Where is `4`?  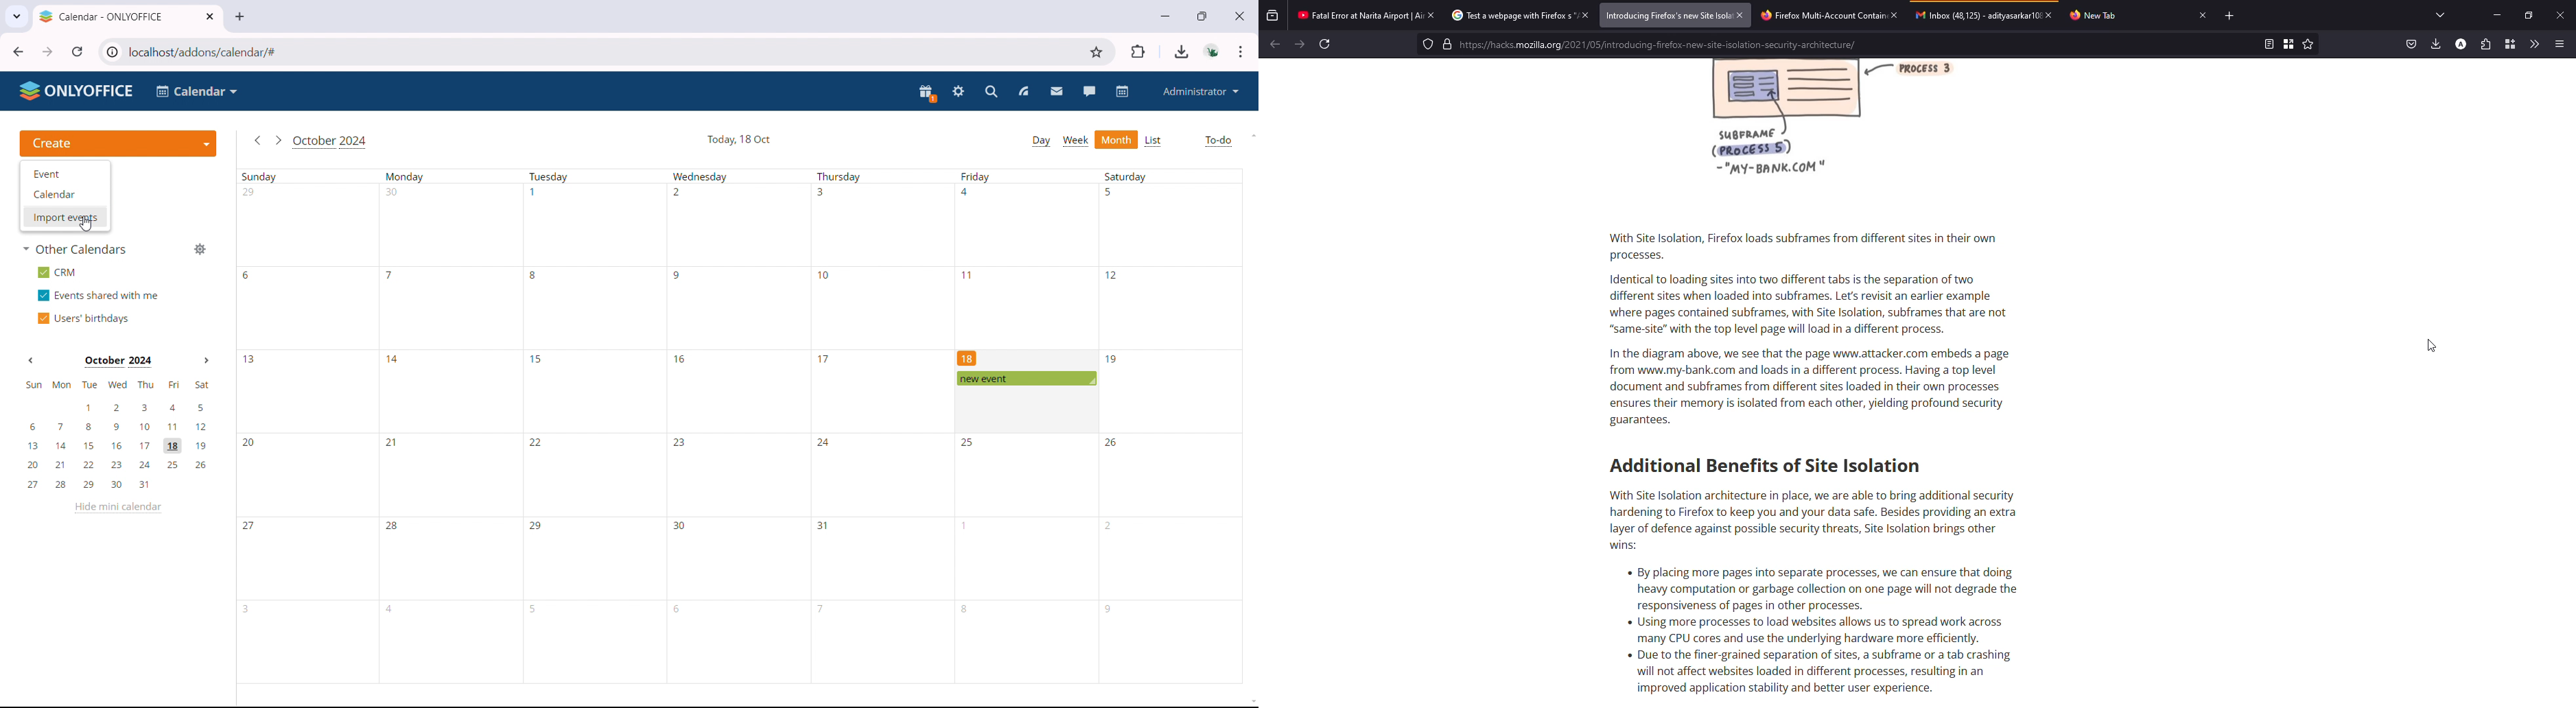
4 is located at coordinates (391, 609).